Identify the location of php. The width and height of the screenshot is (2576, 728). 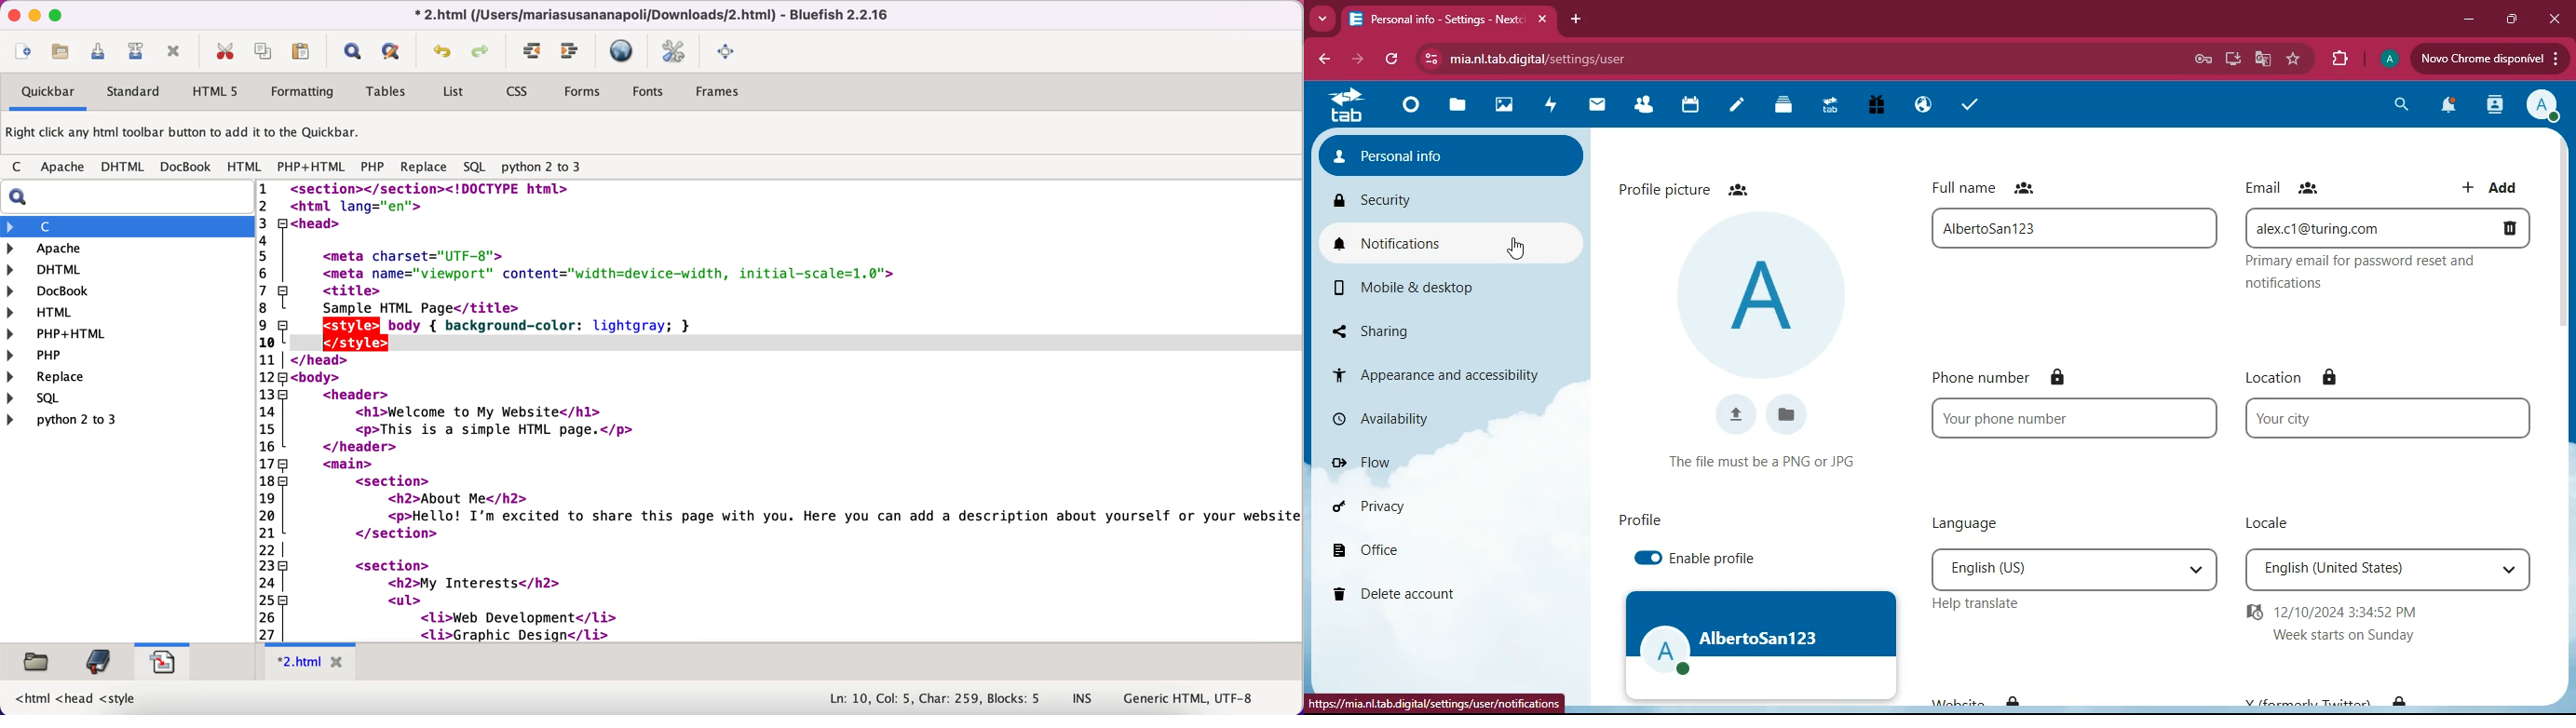
(372, 169).